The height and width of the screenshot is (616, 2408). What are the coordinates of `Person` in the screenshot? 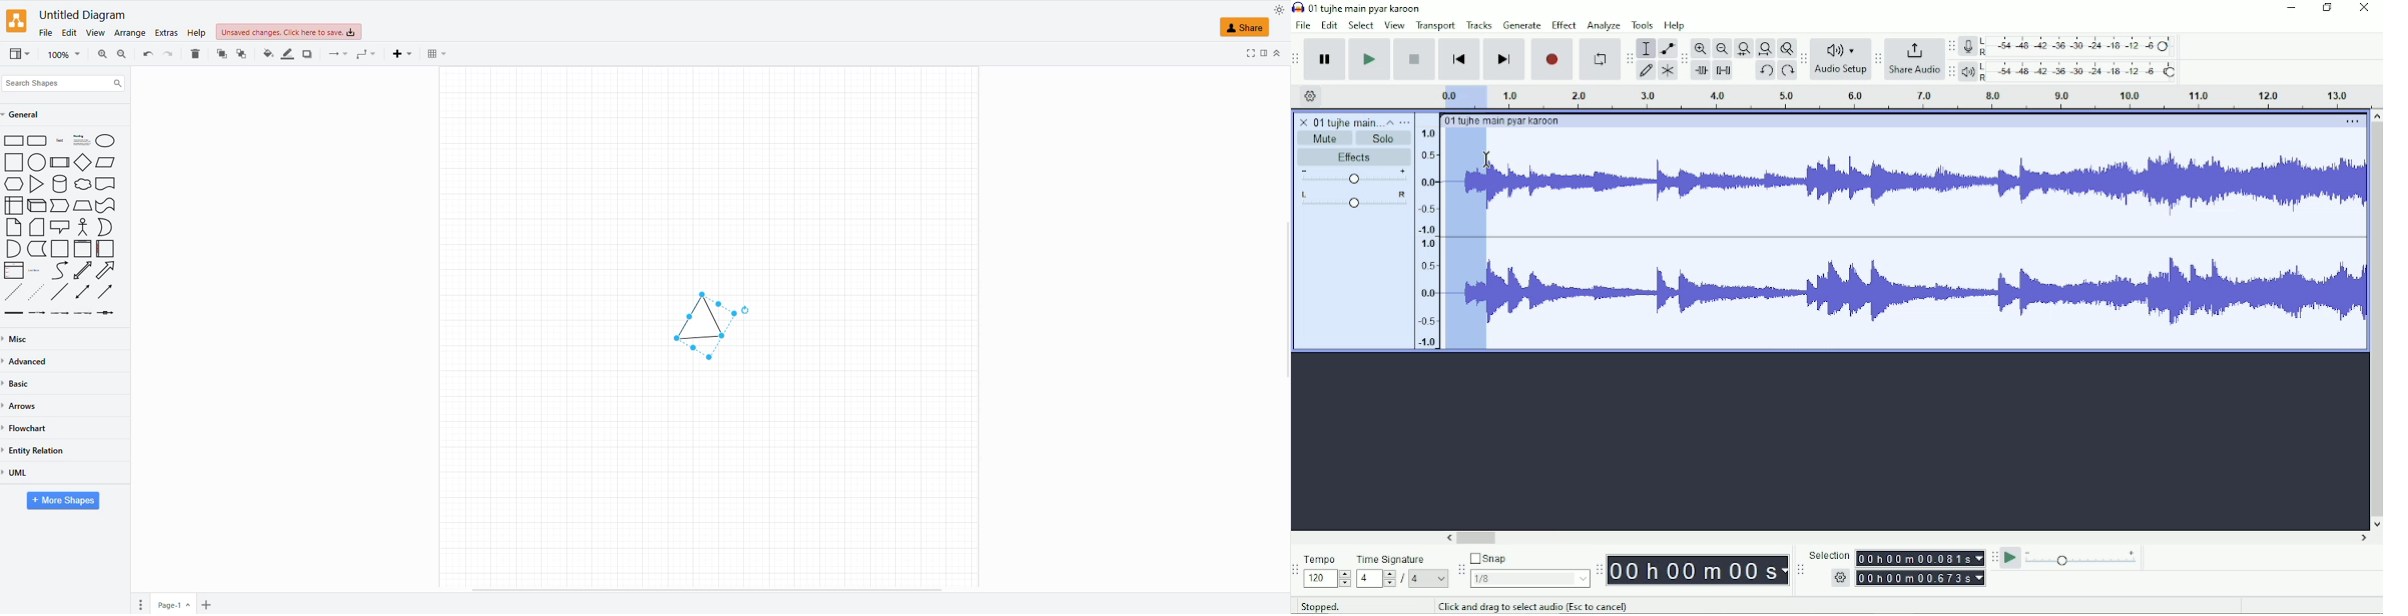 It's located at (83, 227).